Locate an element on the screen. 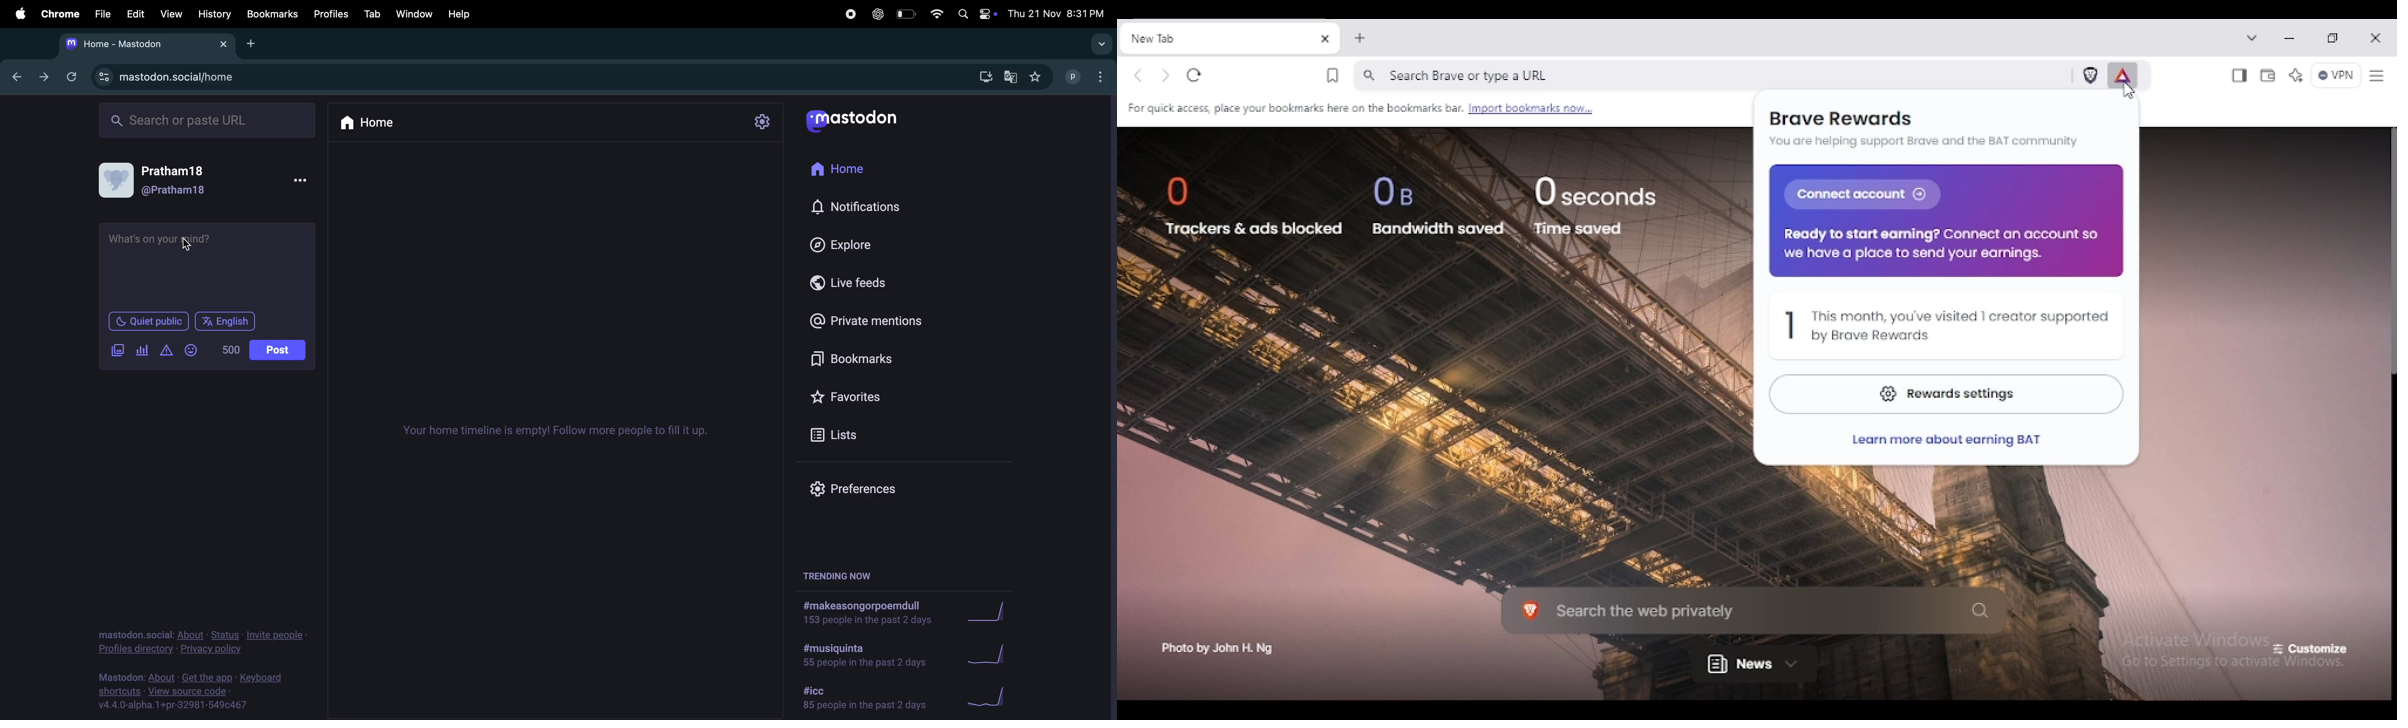 This screenshot has width=2408, height=728. battery is located at coordinates (907, 15).